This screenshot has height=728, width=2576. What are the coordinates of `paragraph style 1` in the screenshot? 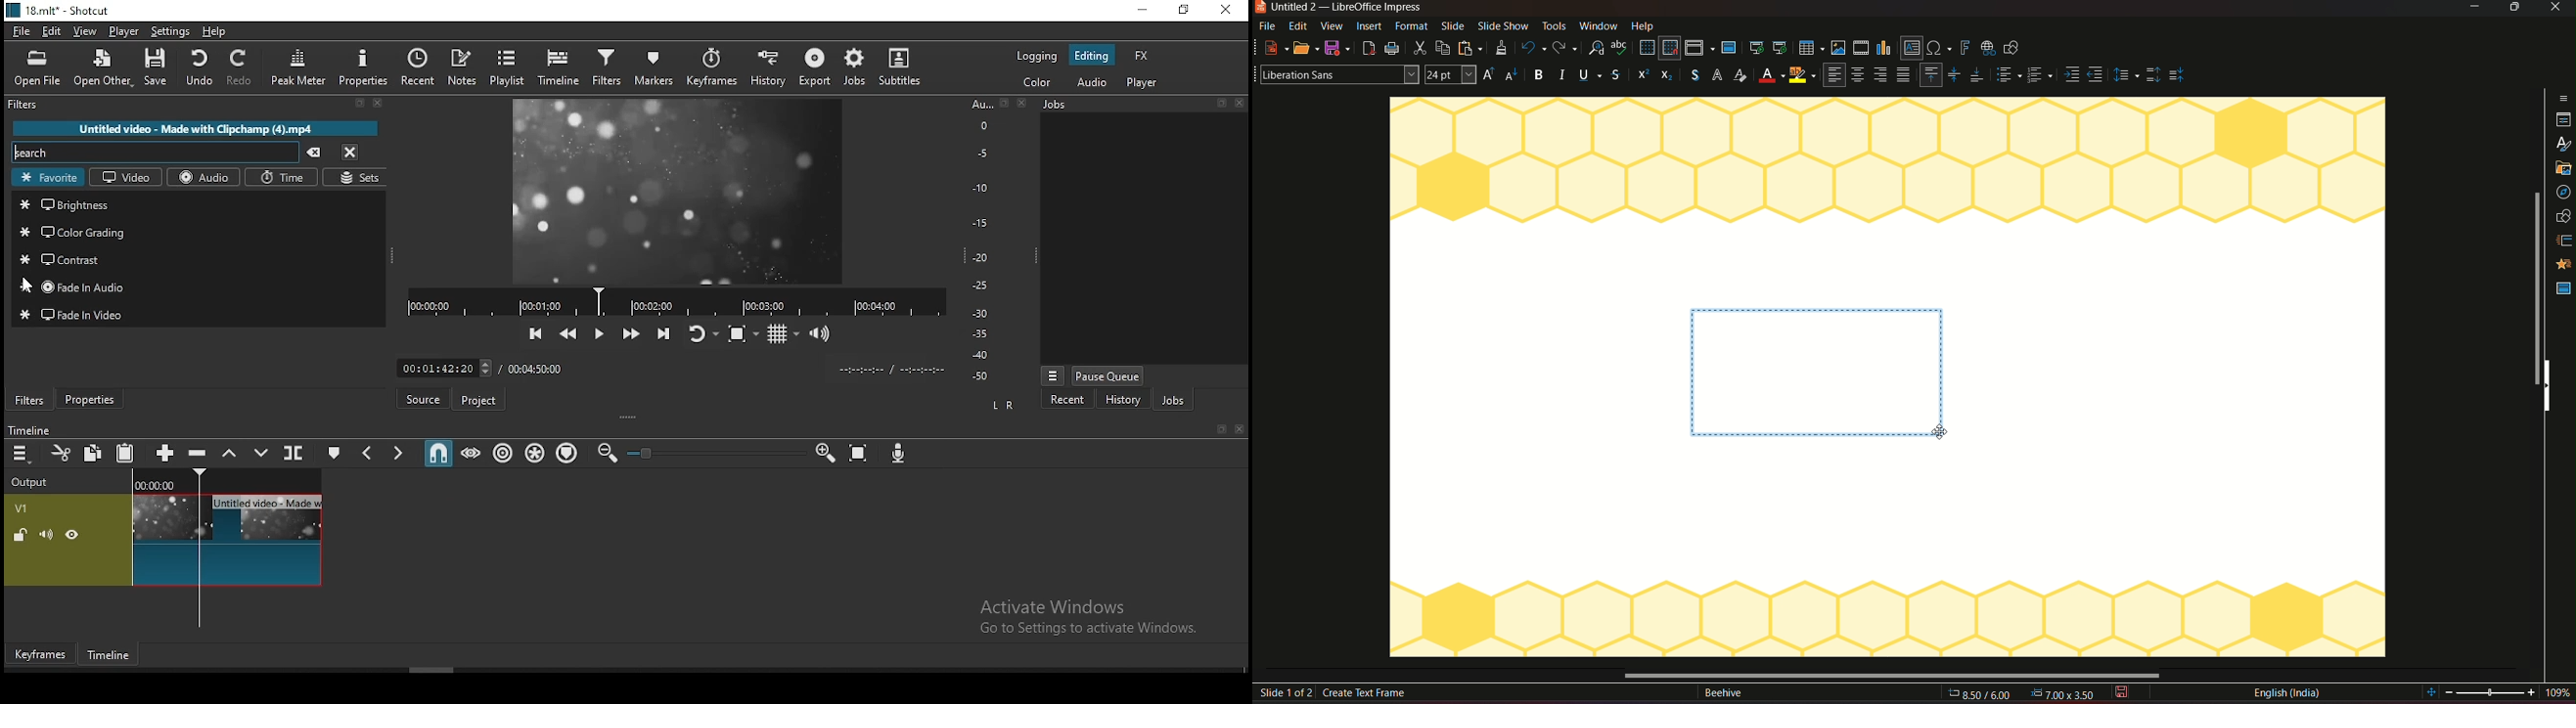 It's located at (2008, 76).